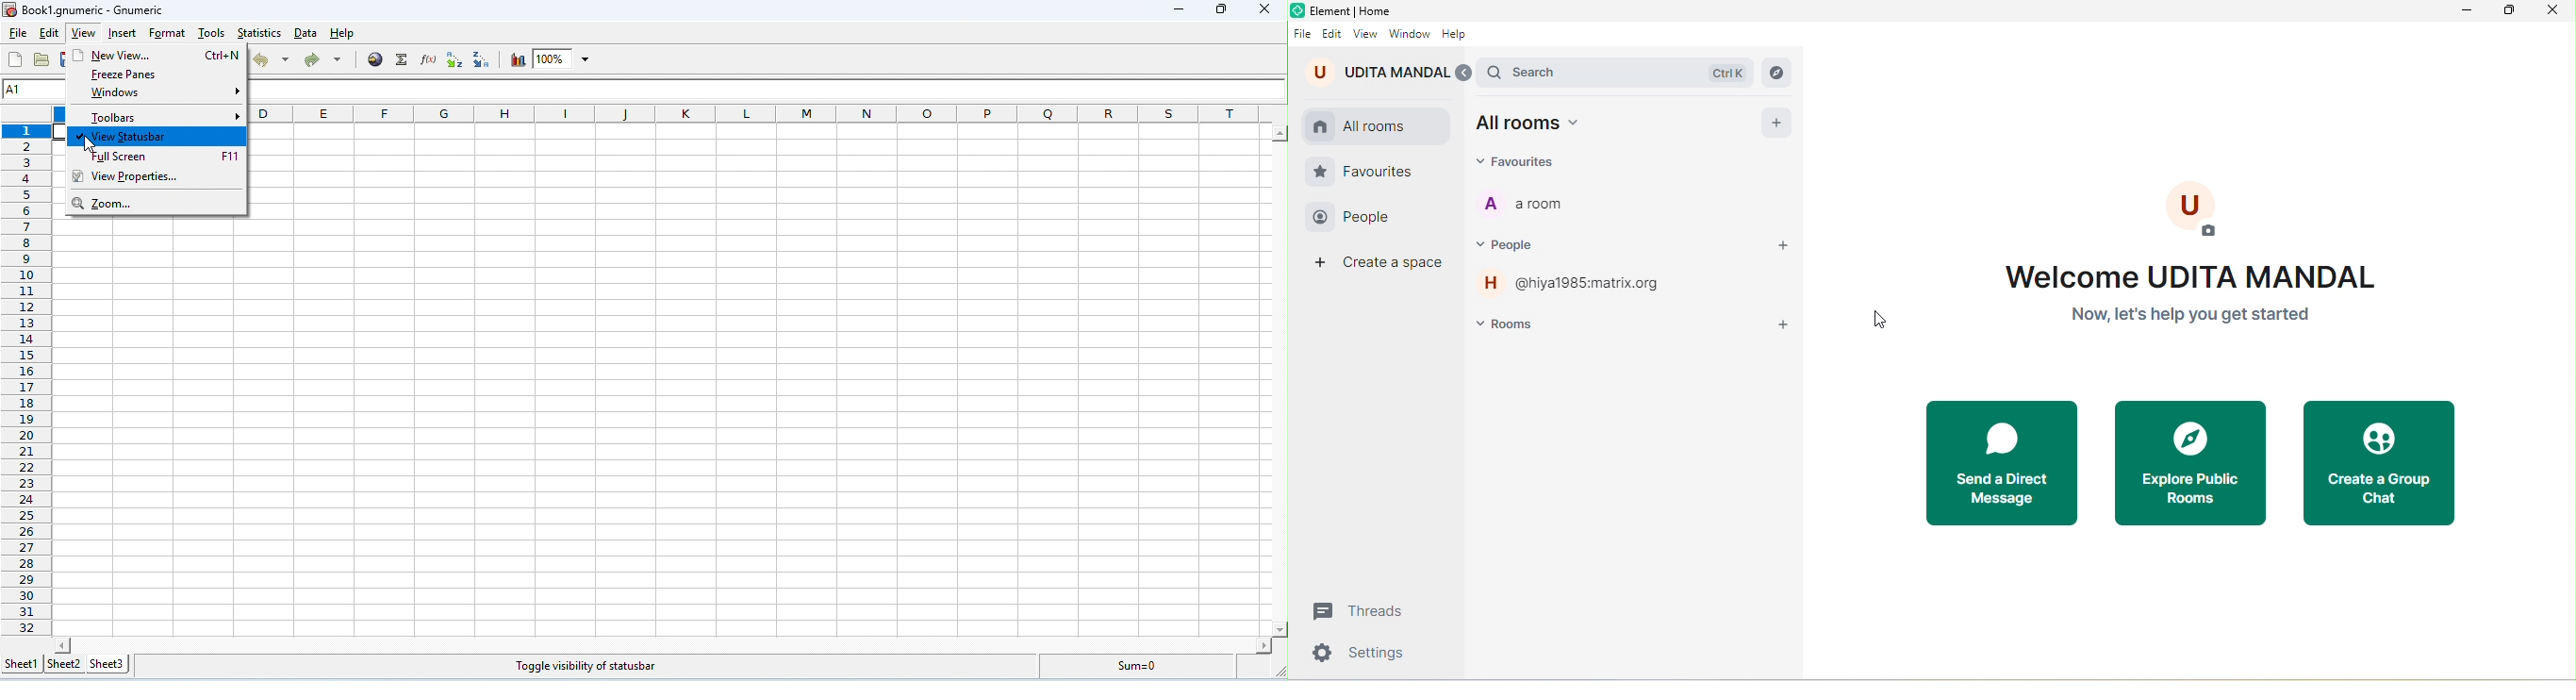 The height and width of the screenshot is (700, 2576). Describe the element at coordinates (454, 59) in the screenshot. I see `sort ascending` at that location.